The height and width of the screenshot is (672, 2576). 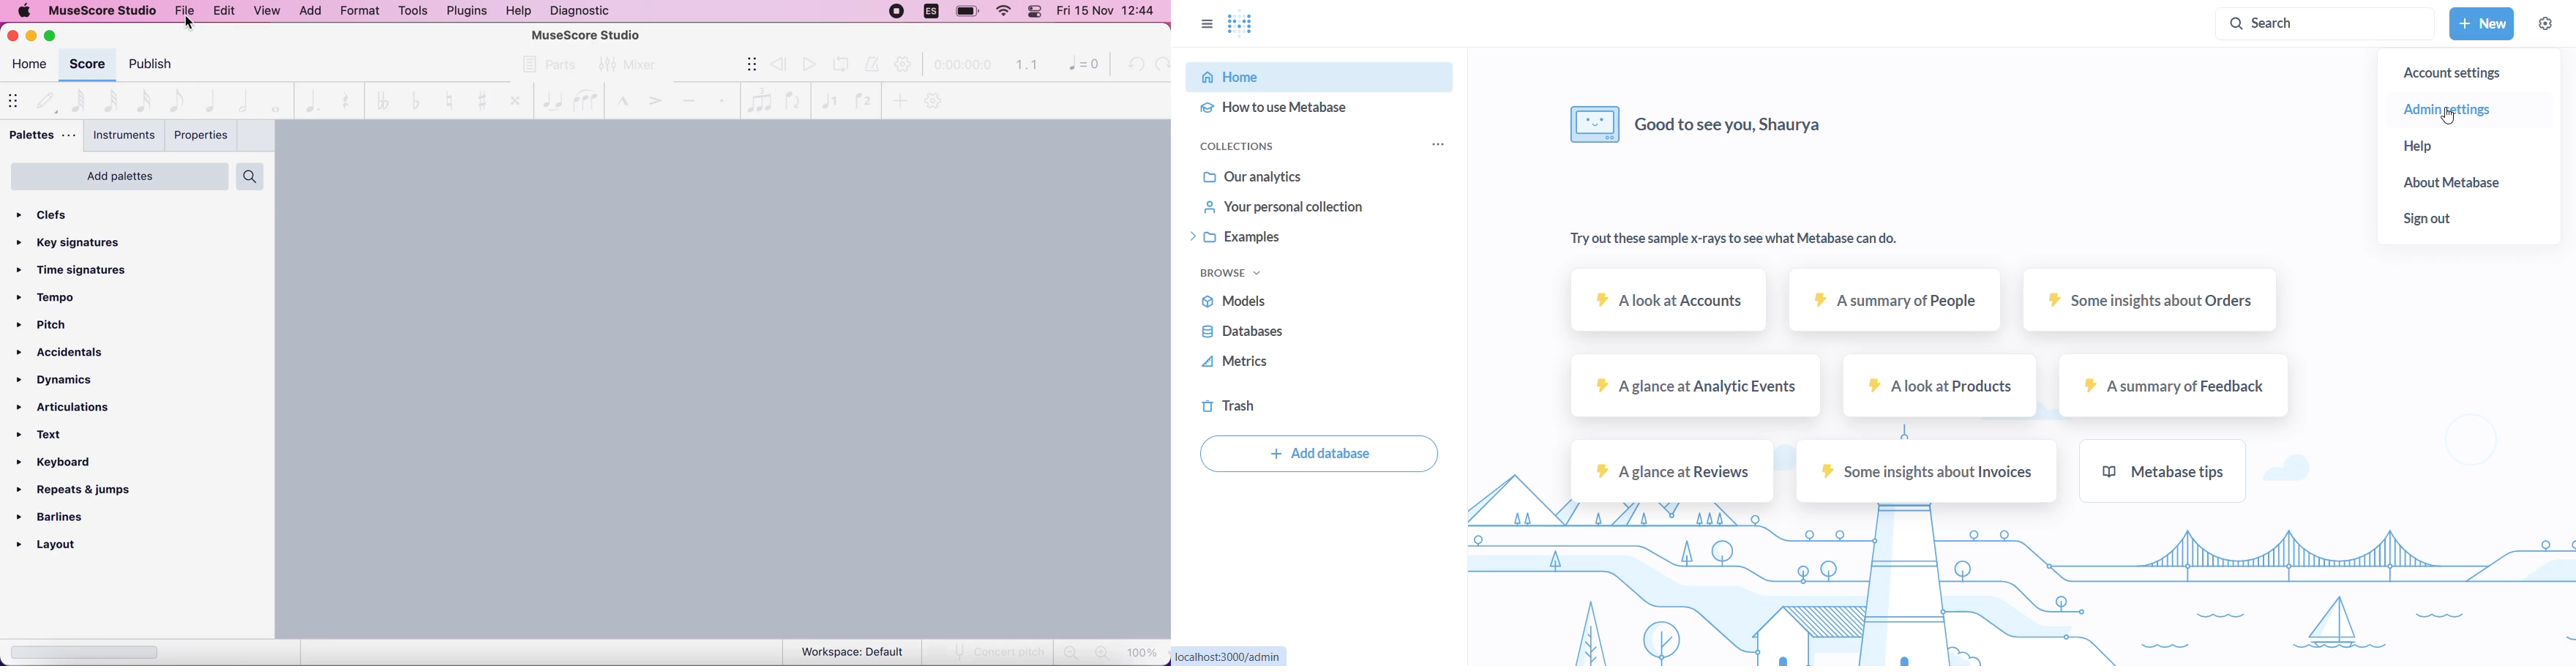 I want to click on help, so click(x=518, y=11).